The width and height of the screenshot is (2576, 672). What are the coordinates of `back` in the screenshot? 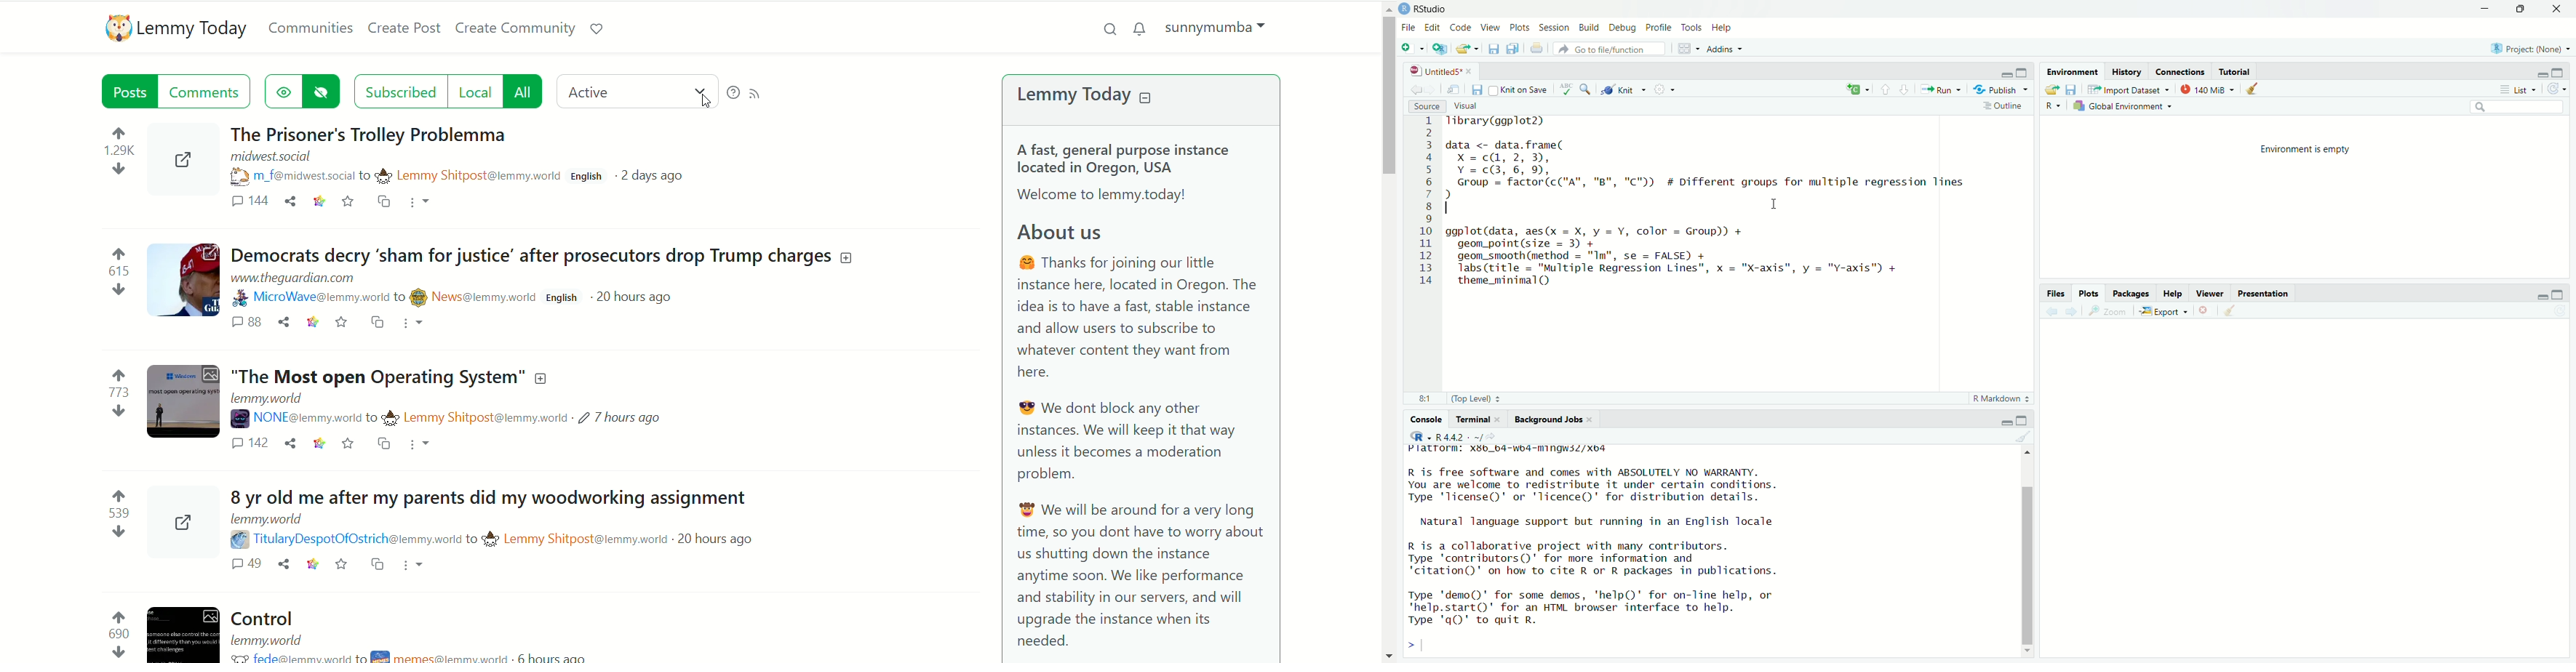 It's located at (1413, 90).